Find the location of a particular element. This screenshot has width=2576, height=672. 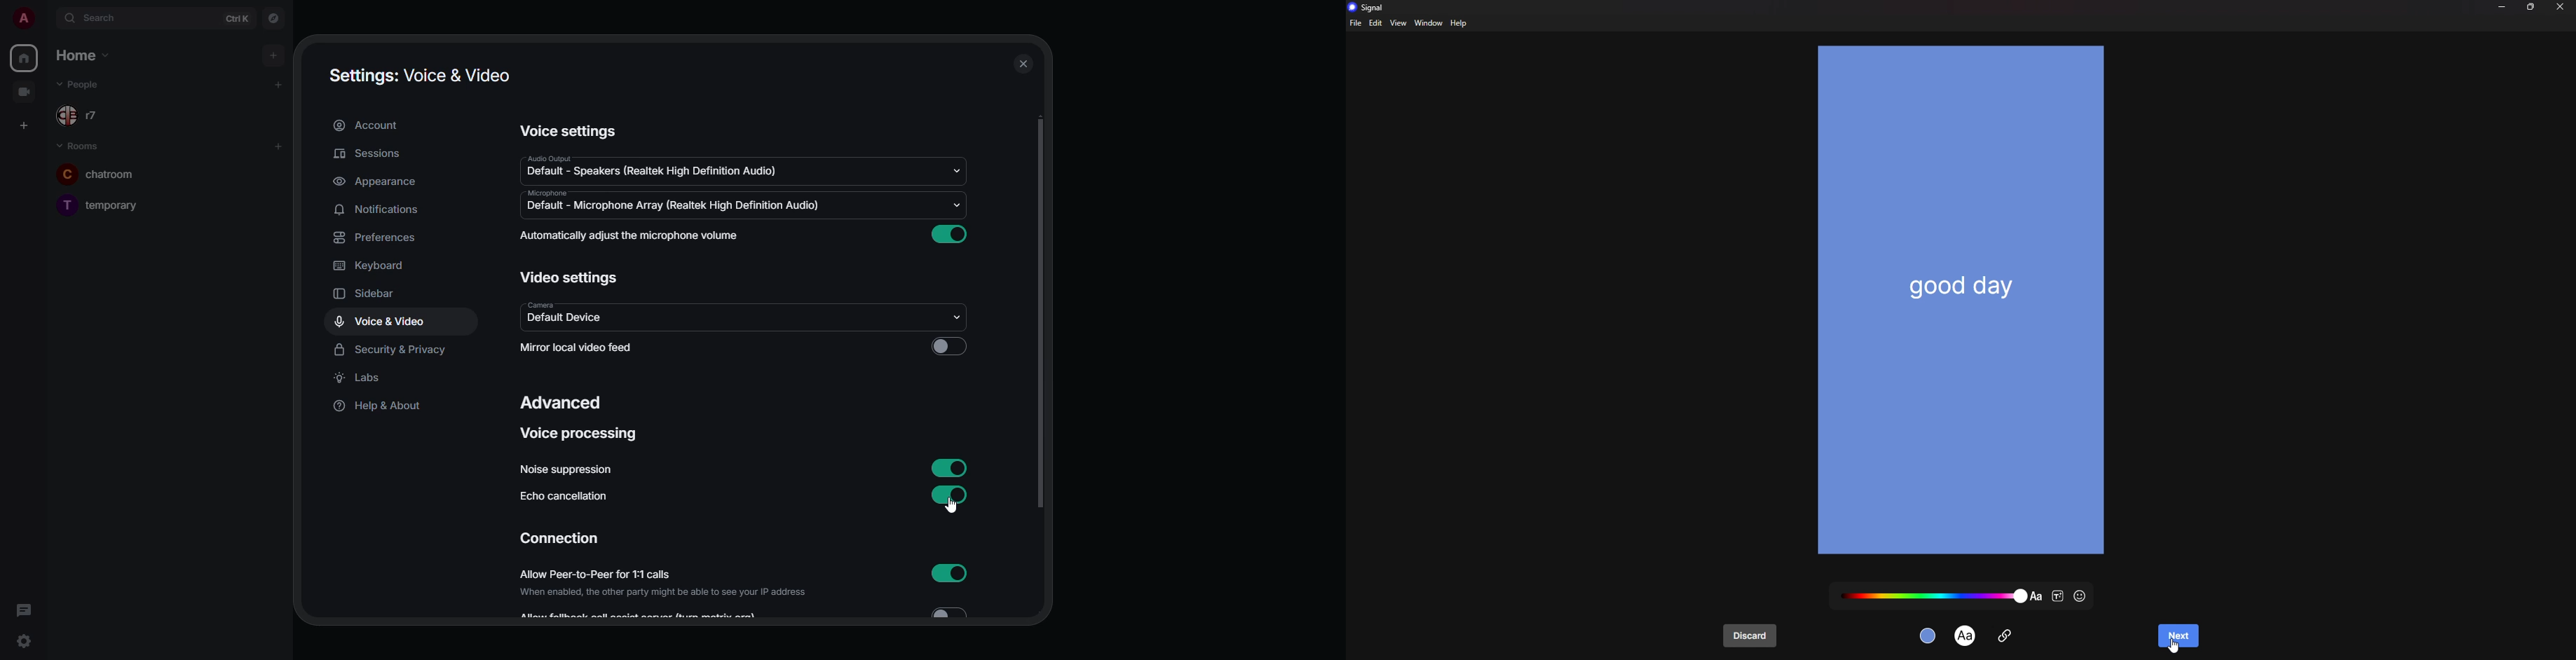

sidebar is located at coordinates (380, 295).